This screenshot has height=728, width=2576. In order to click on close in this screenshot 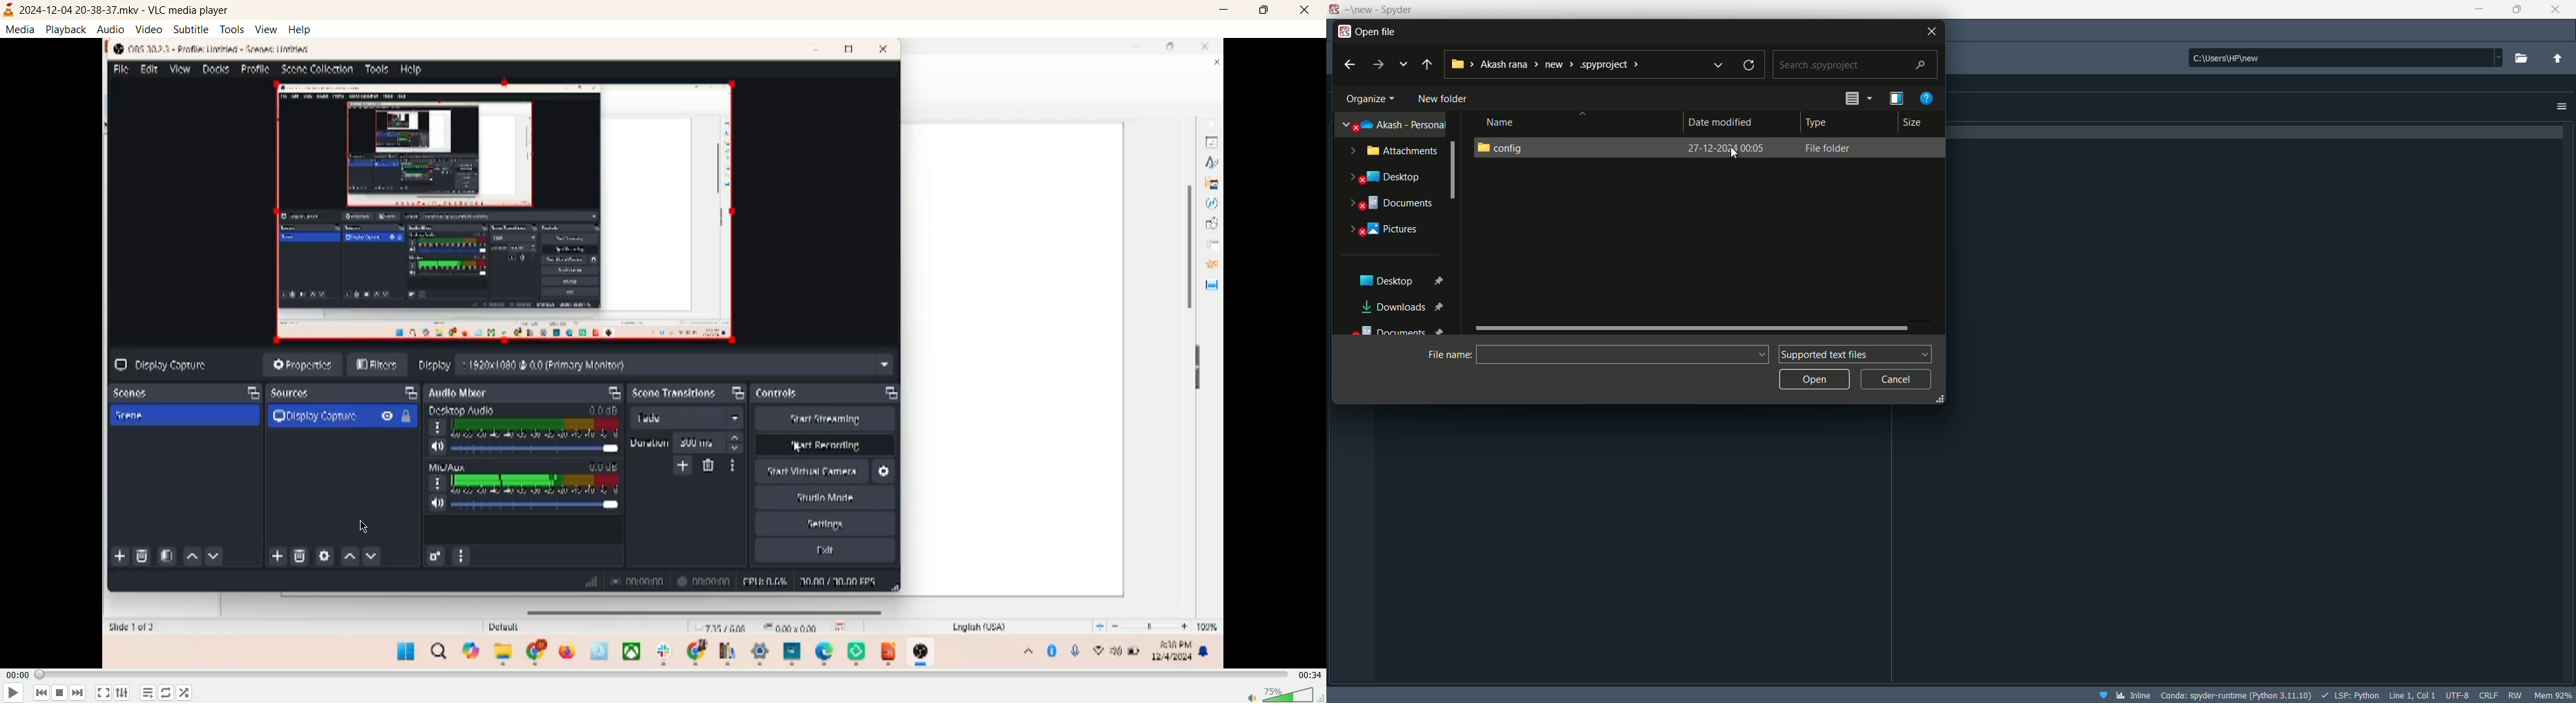, I will do `click(1932, 30)`.